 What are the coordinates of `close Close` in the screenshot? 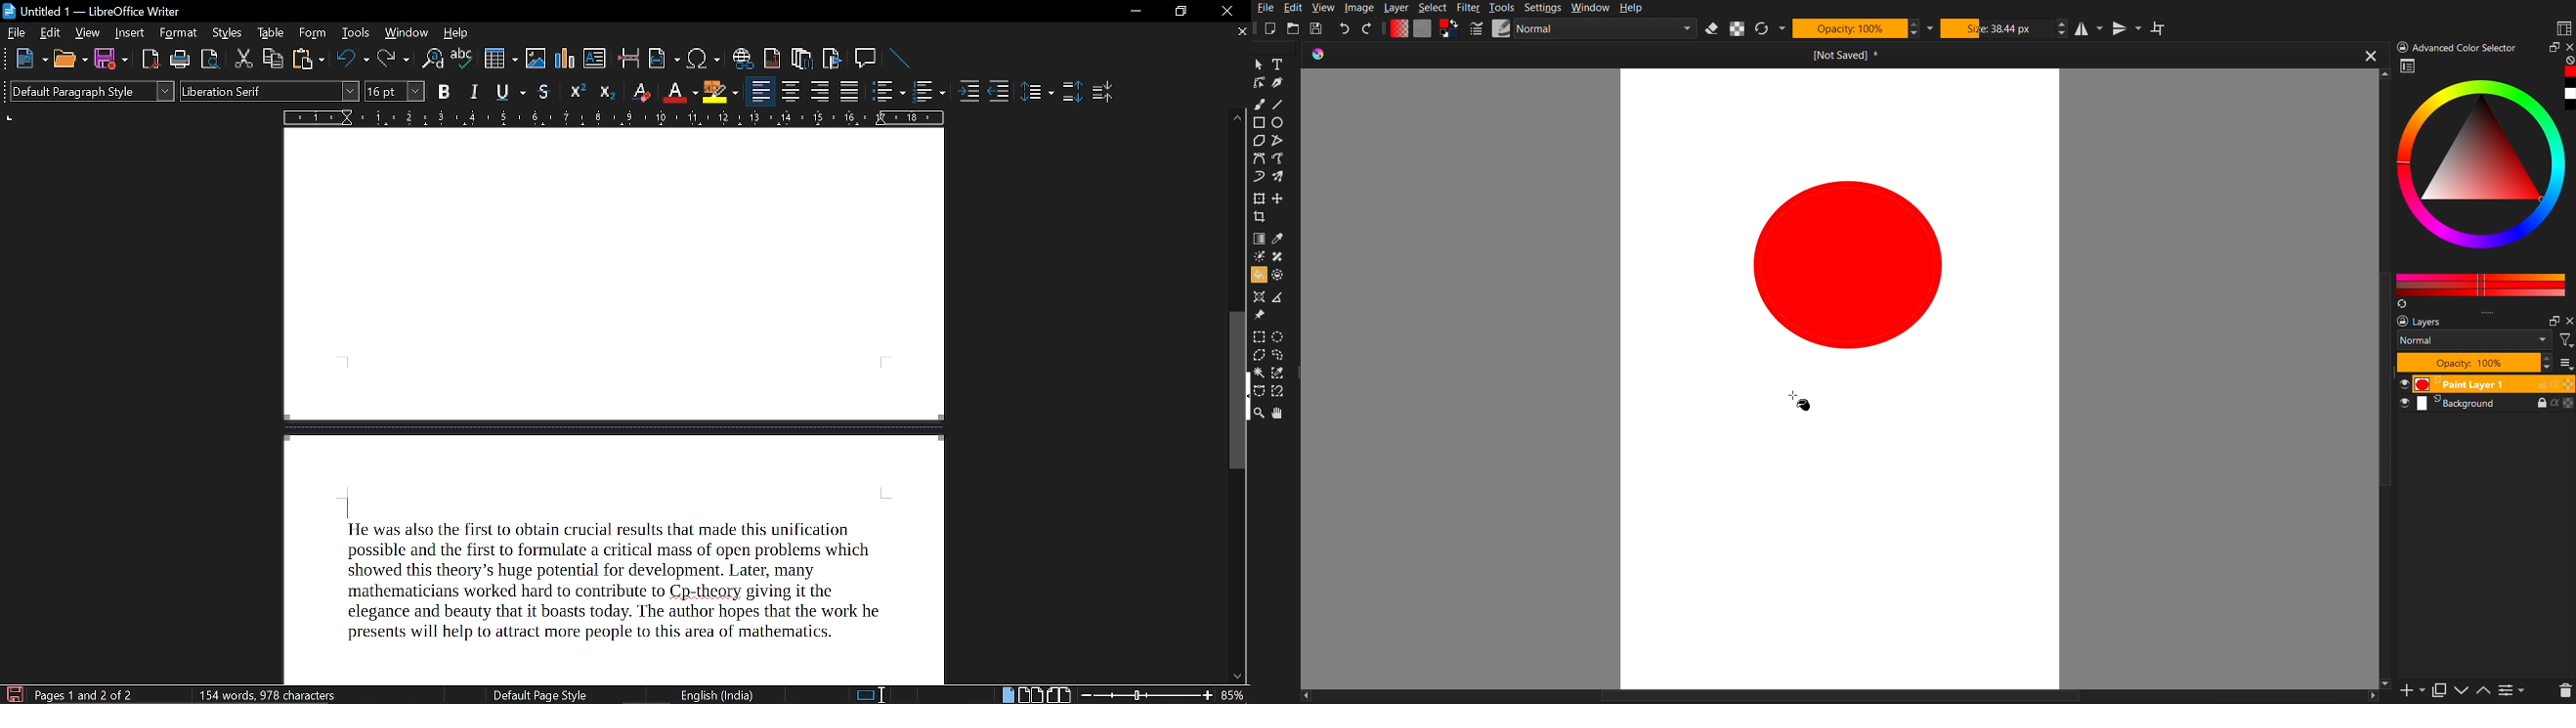 It's located at (1225, 10).